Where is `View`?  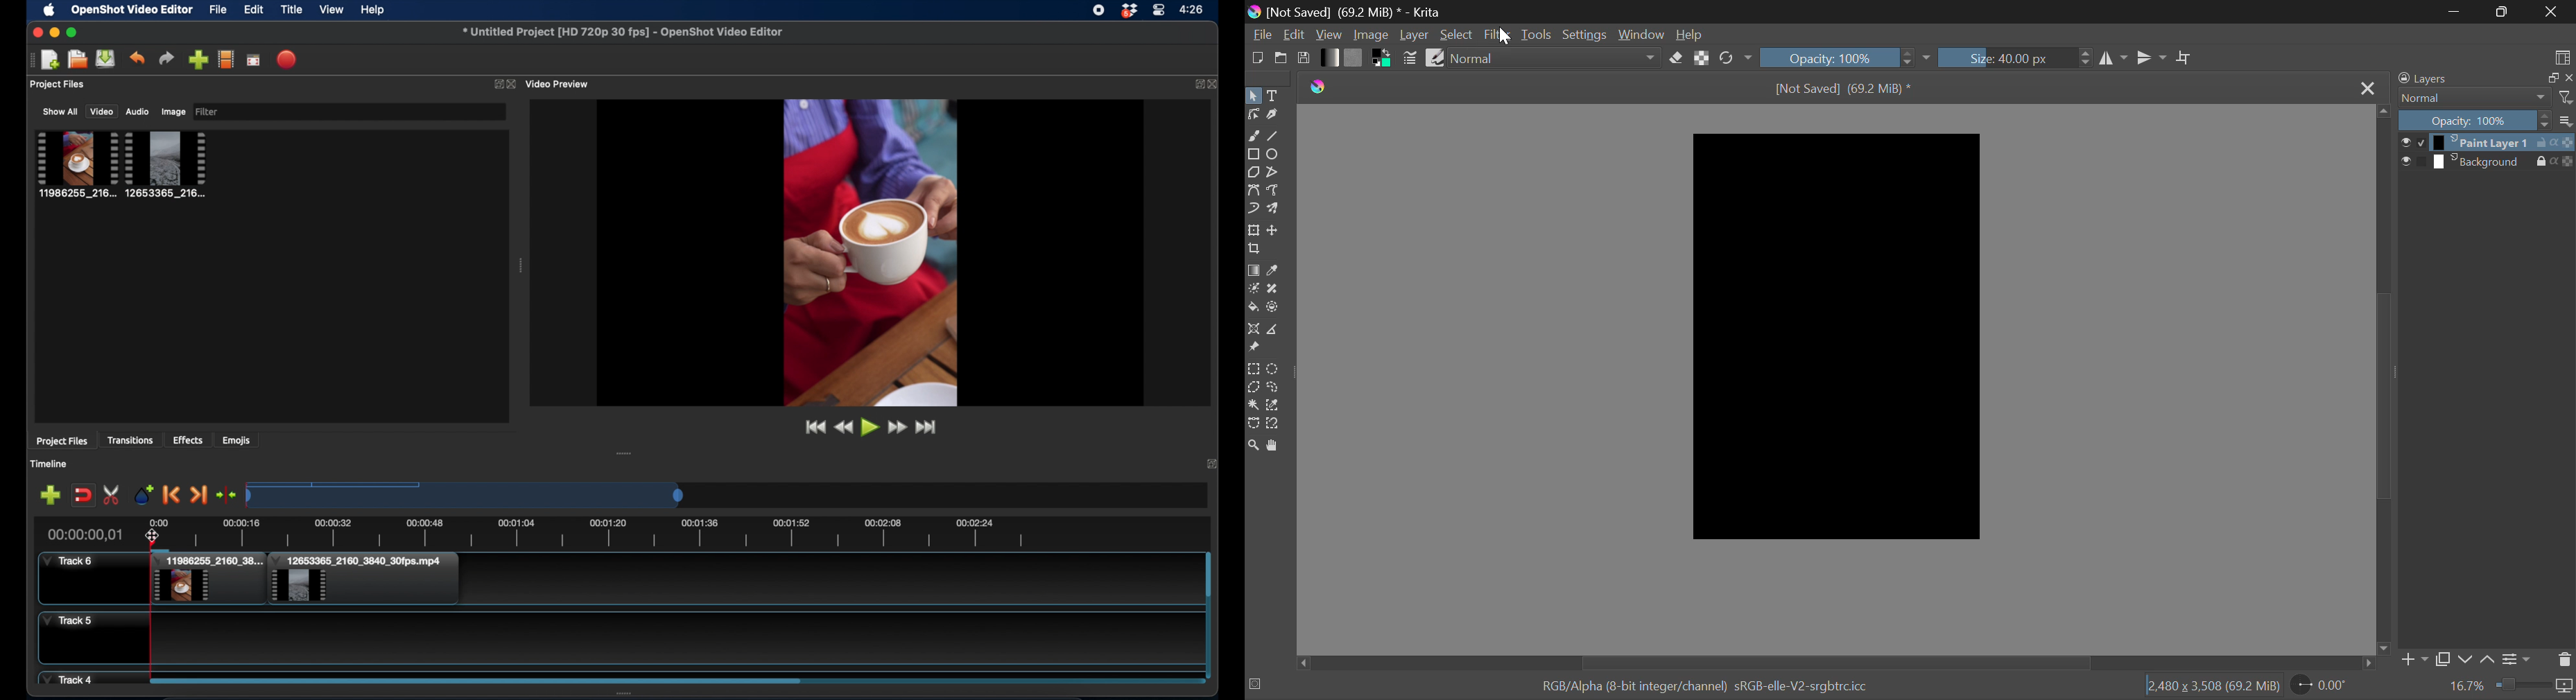 View is located at coordinates (1329, 35).